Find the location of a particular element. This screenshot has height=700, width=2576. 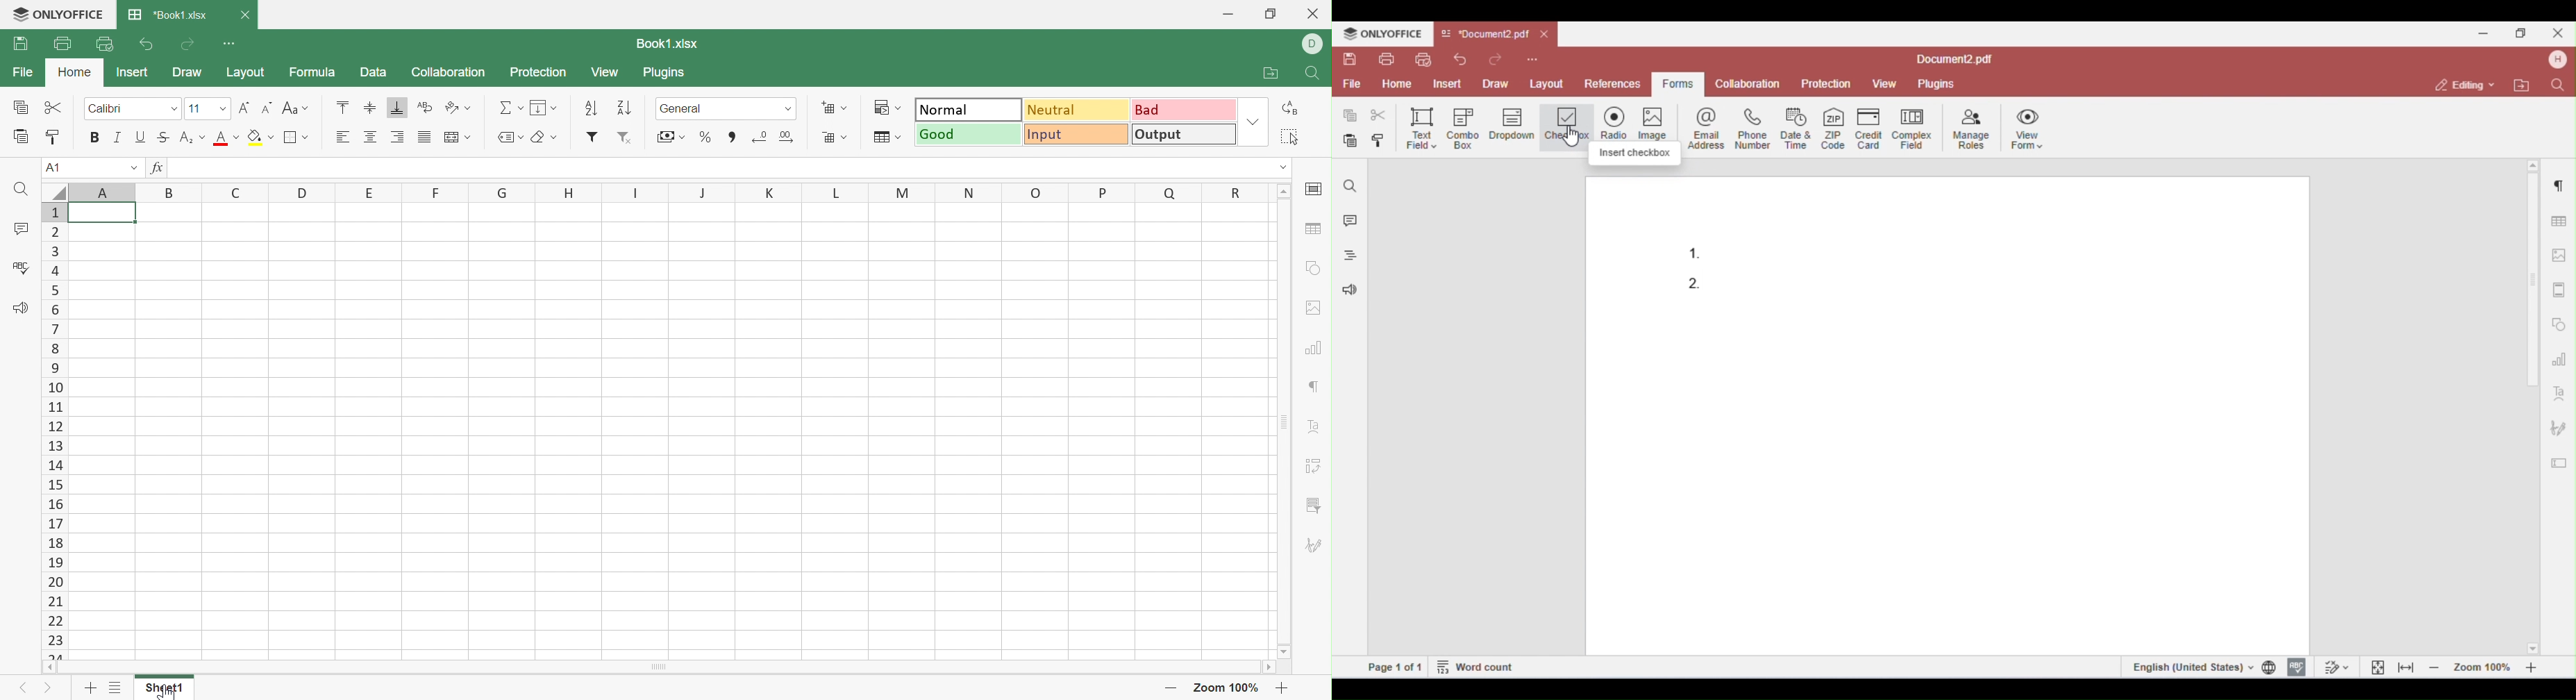

Fill is located at coordinates (545, 106).